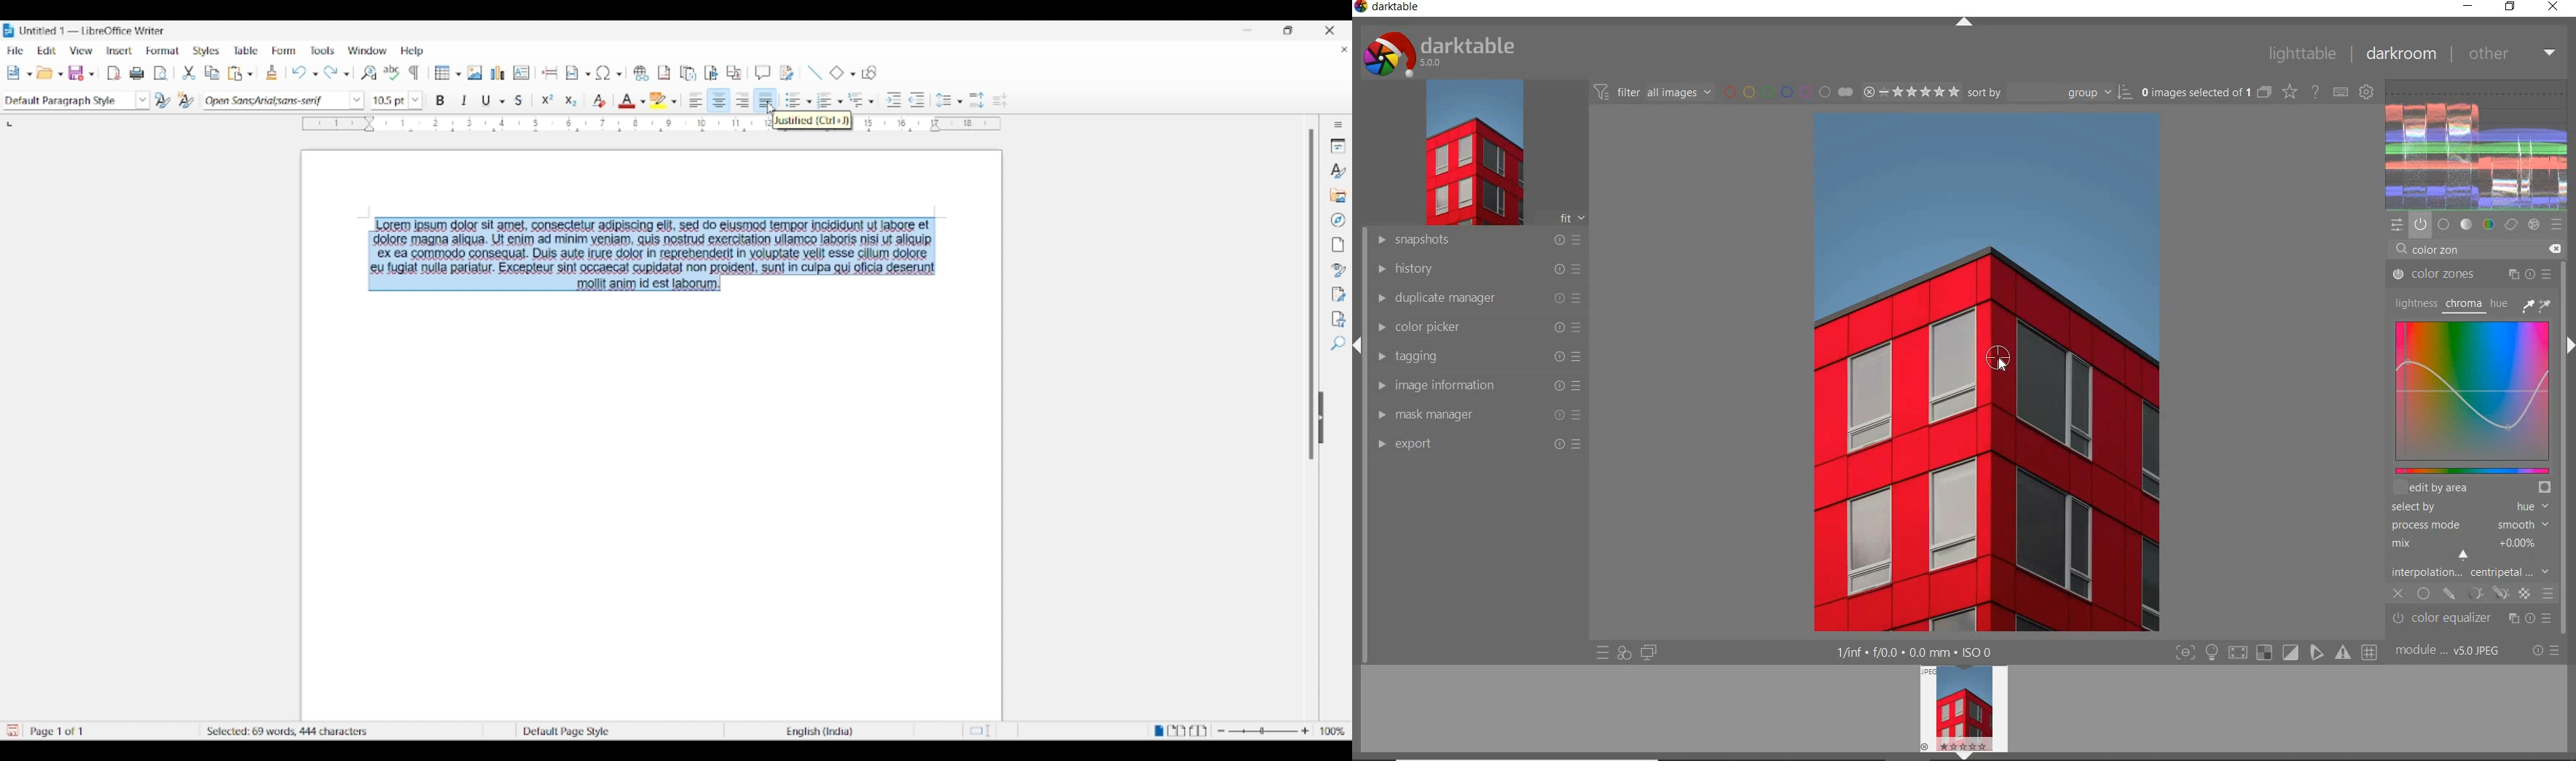 This screenshot has width=2576, height=784. Describe the element at coordinates (2486, 593) in the screenshot. I see `MASK OPTIONS` at that location.